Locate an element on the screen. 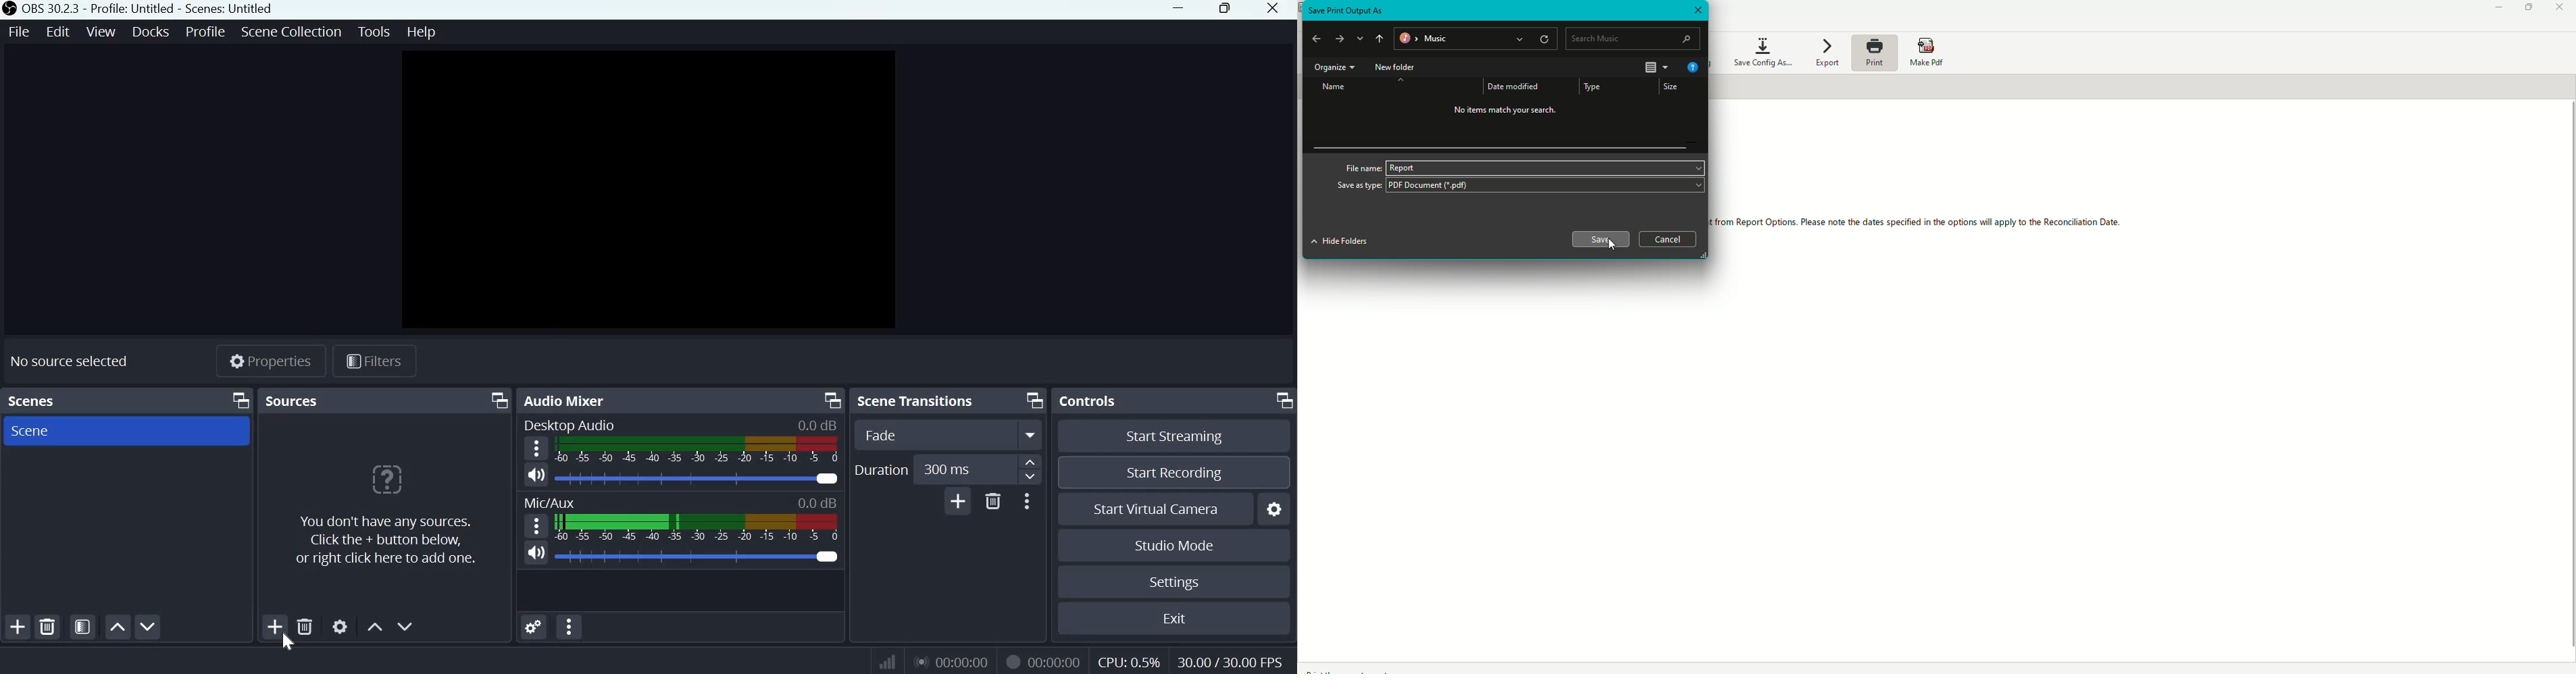 The height and width of the screenshot is (700, 2576). No source selected is located at coordinates (75, 363).